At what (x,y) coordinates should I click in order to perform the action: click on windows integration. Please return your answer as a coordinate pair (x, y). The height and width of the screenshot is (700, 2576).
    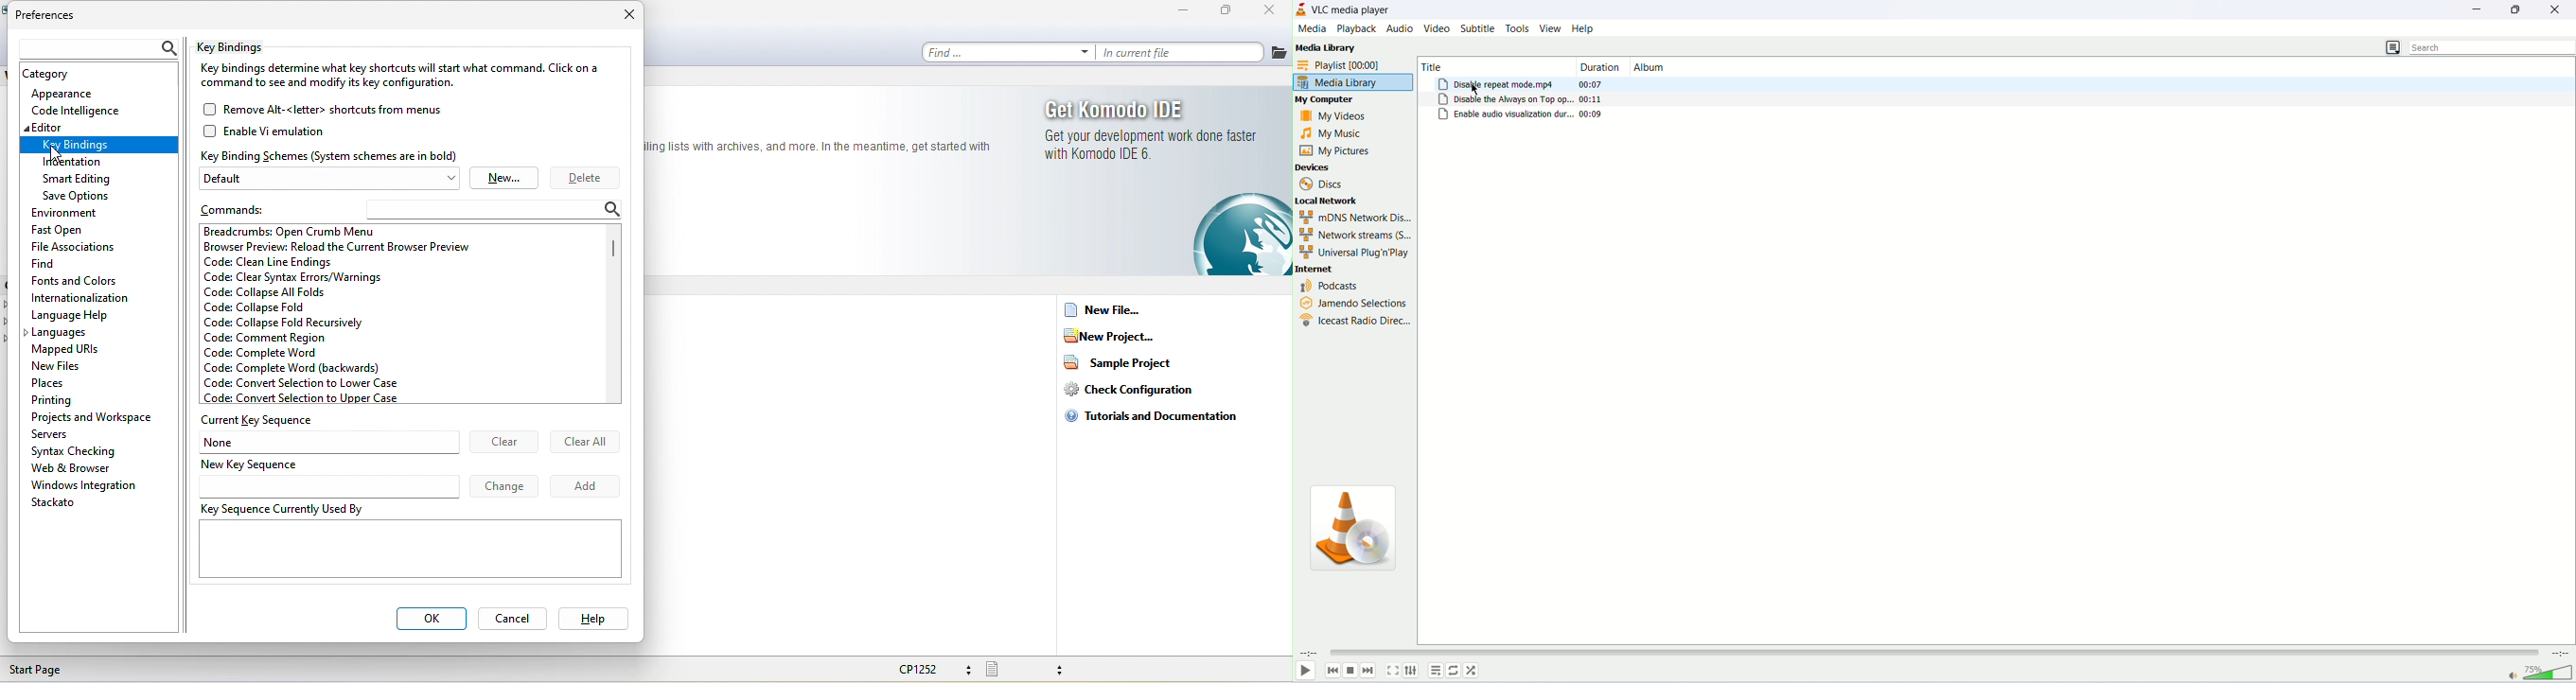
    Looking at the image, I should click on (83, 485).